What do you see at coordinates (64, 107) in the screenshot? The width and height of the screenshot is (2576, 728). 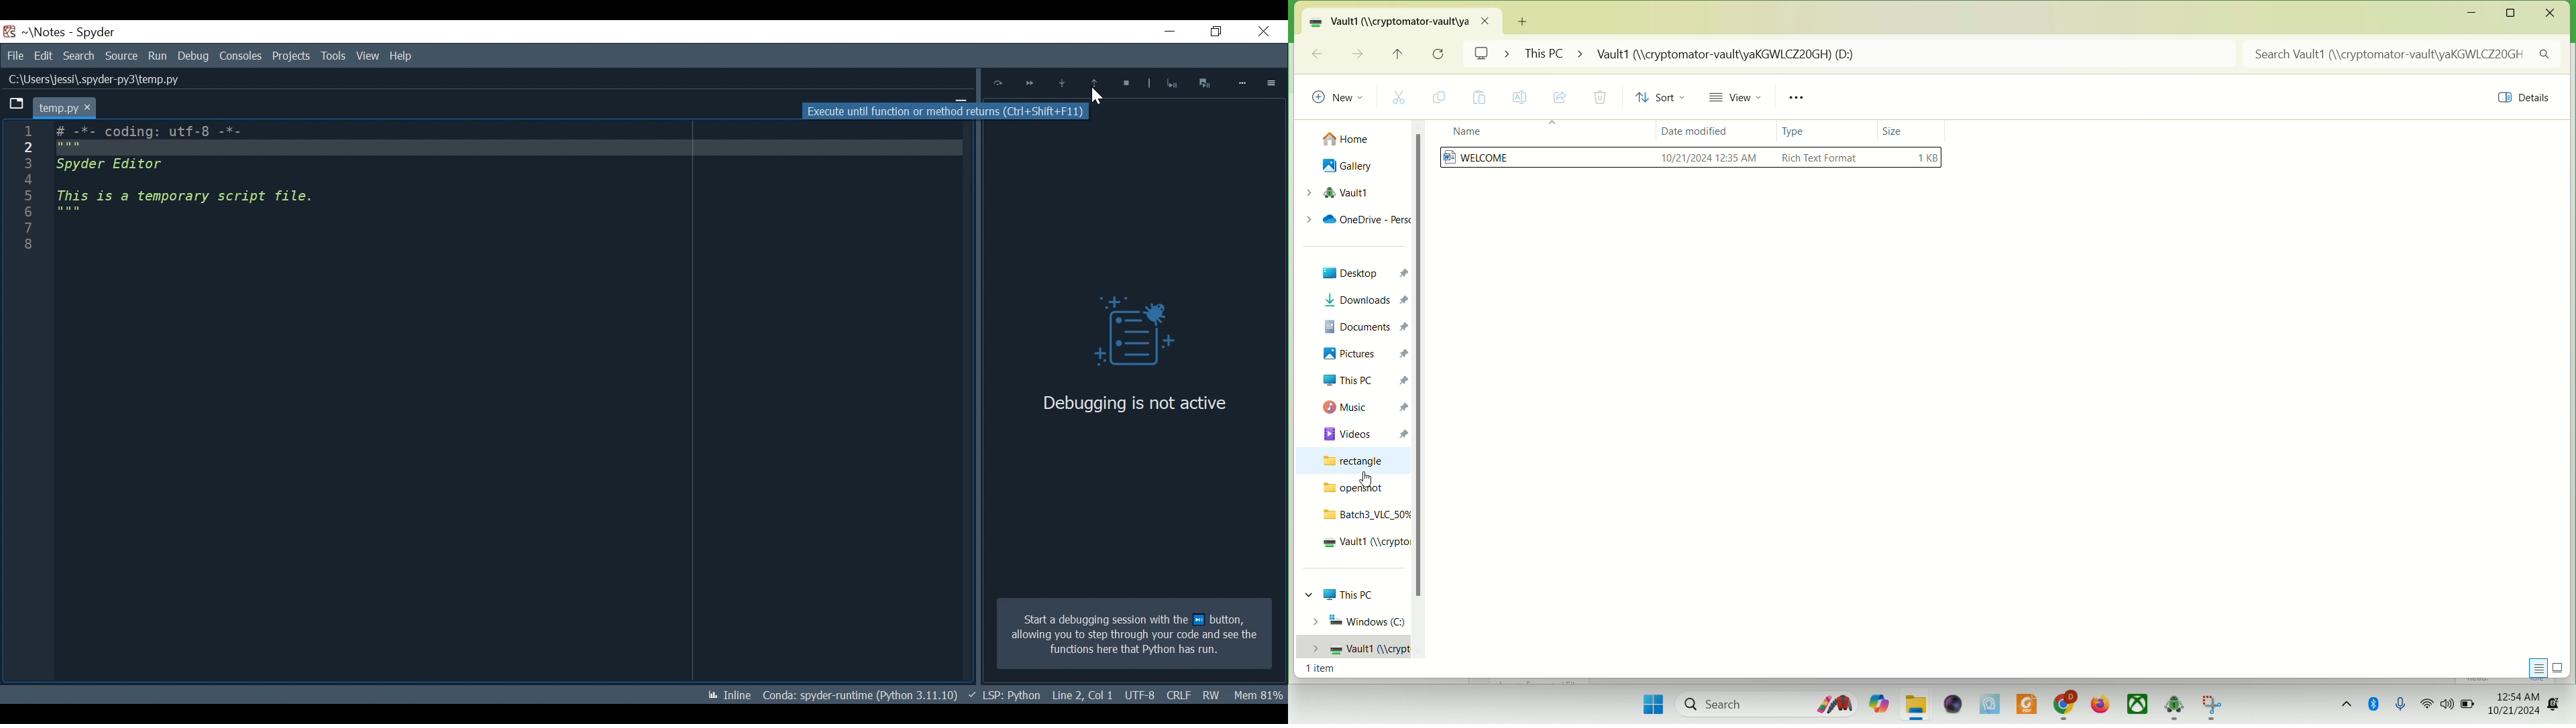 I see `Current tab` at bounding box center [64, 107].